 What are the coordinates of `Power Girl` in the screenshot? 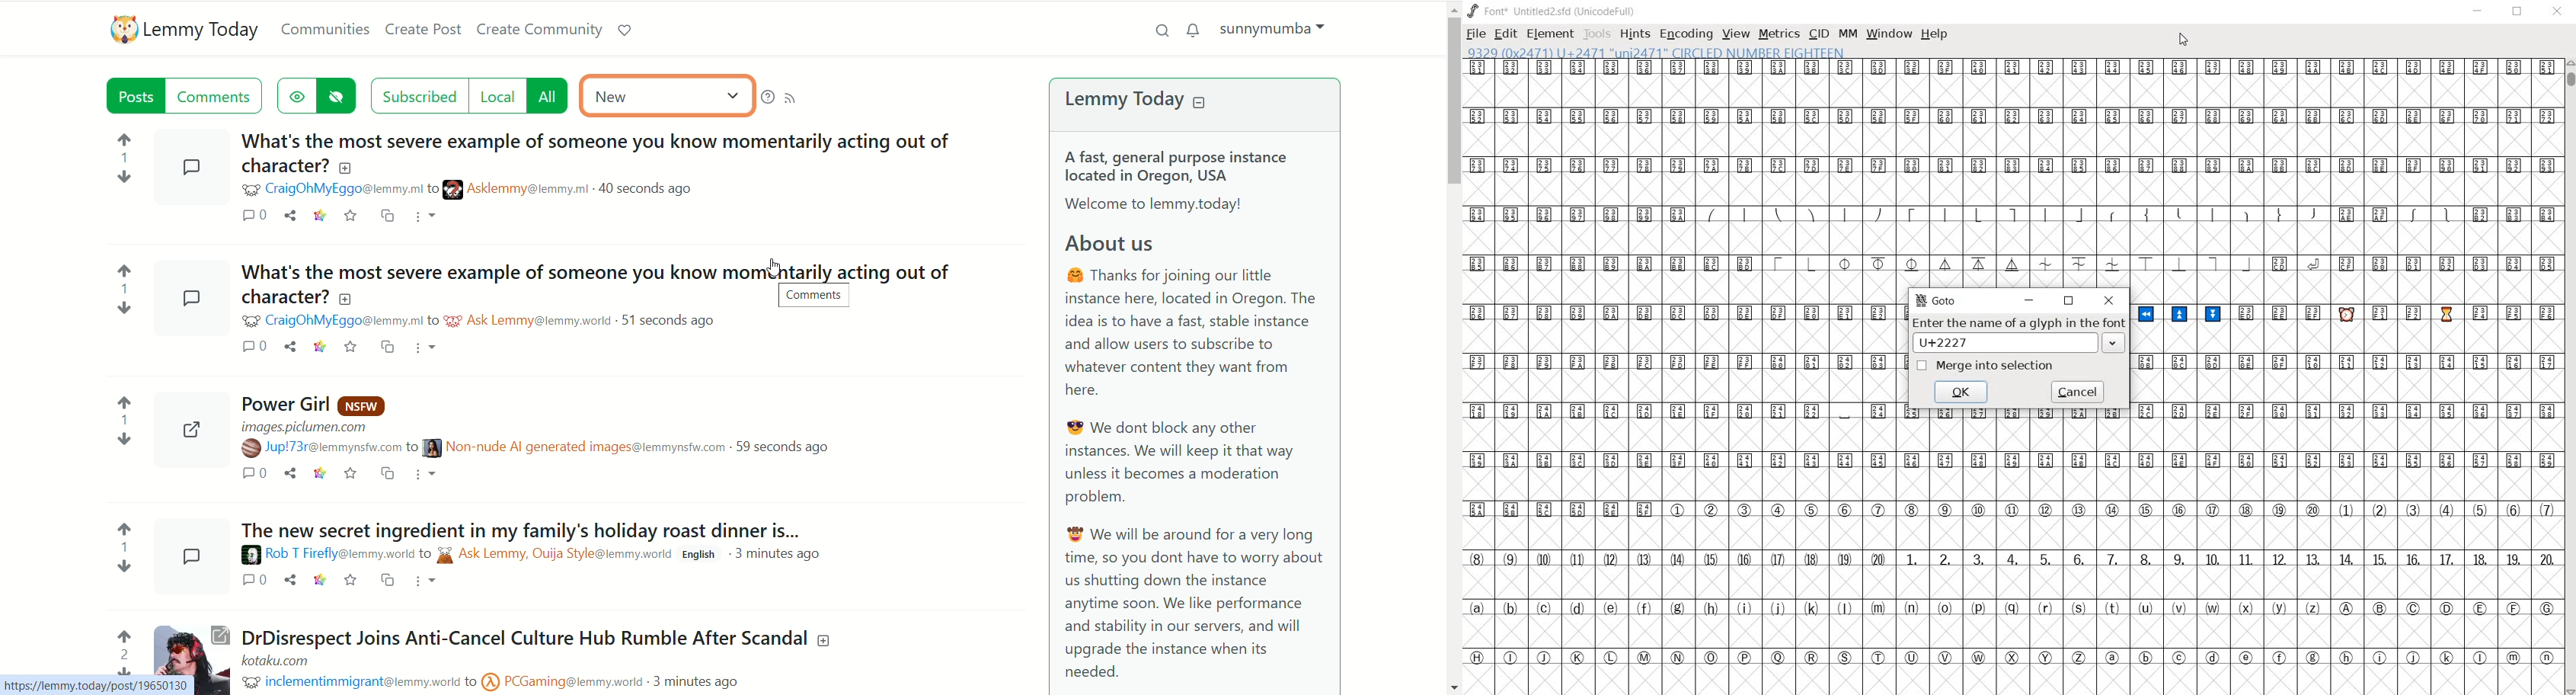 It's located at (321, 402).